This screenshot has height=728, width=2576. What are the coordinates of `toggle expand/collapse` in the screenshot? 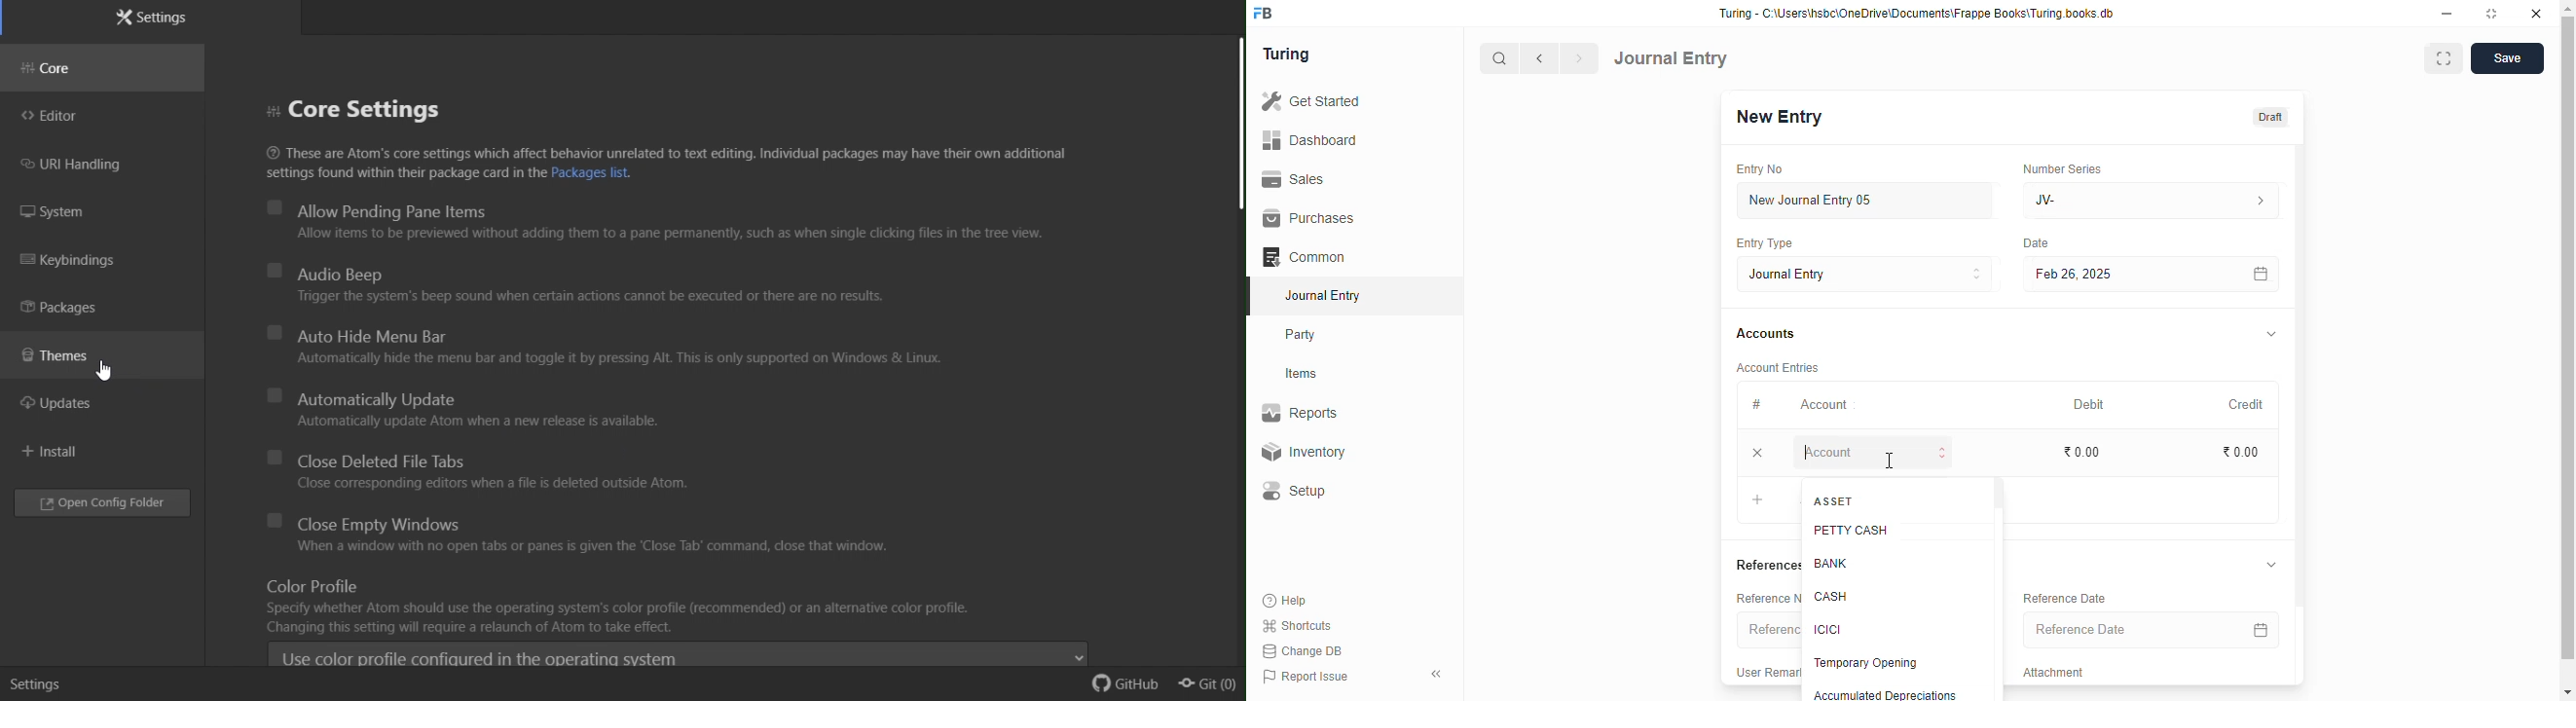 It's located at (2268, 565).